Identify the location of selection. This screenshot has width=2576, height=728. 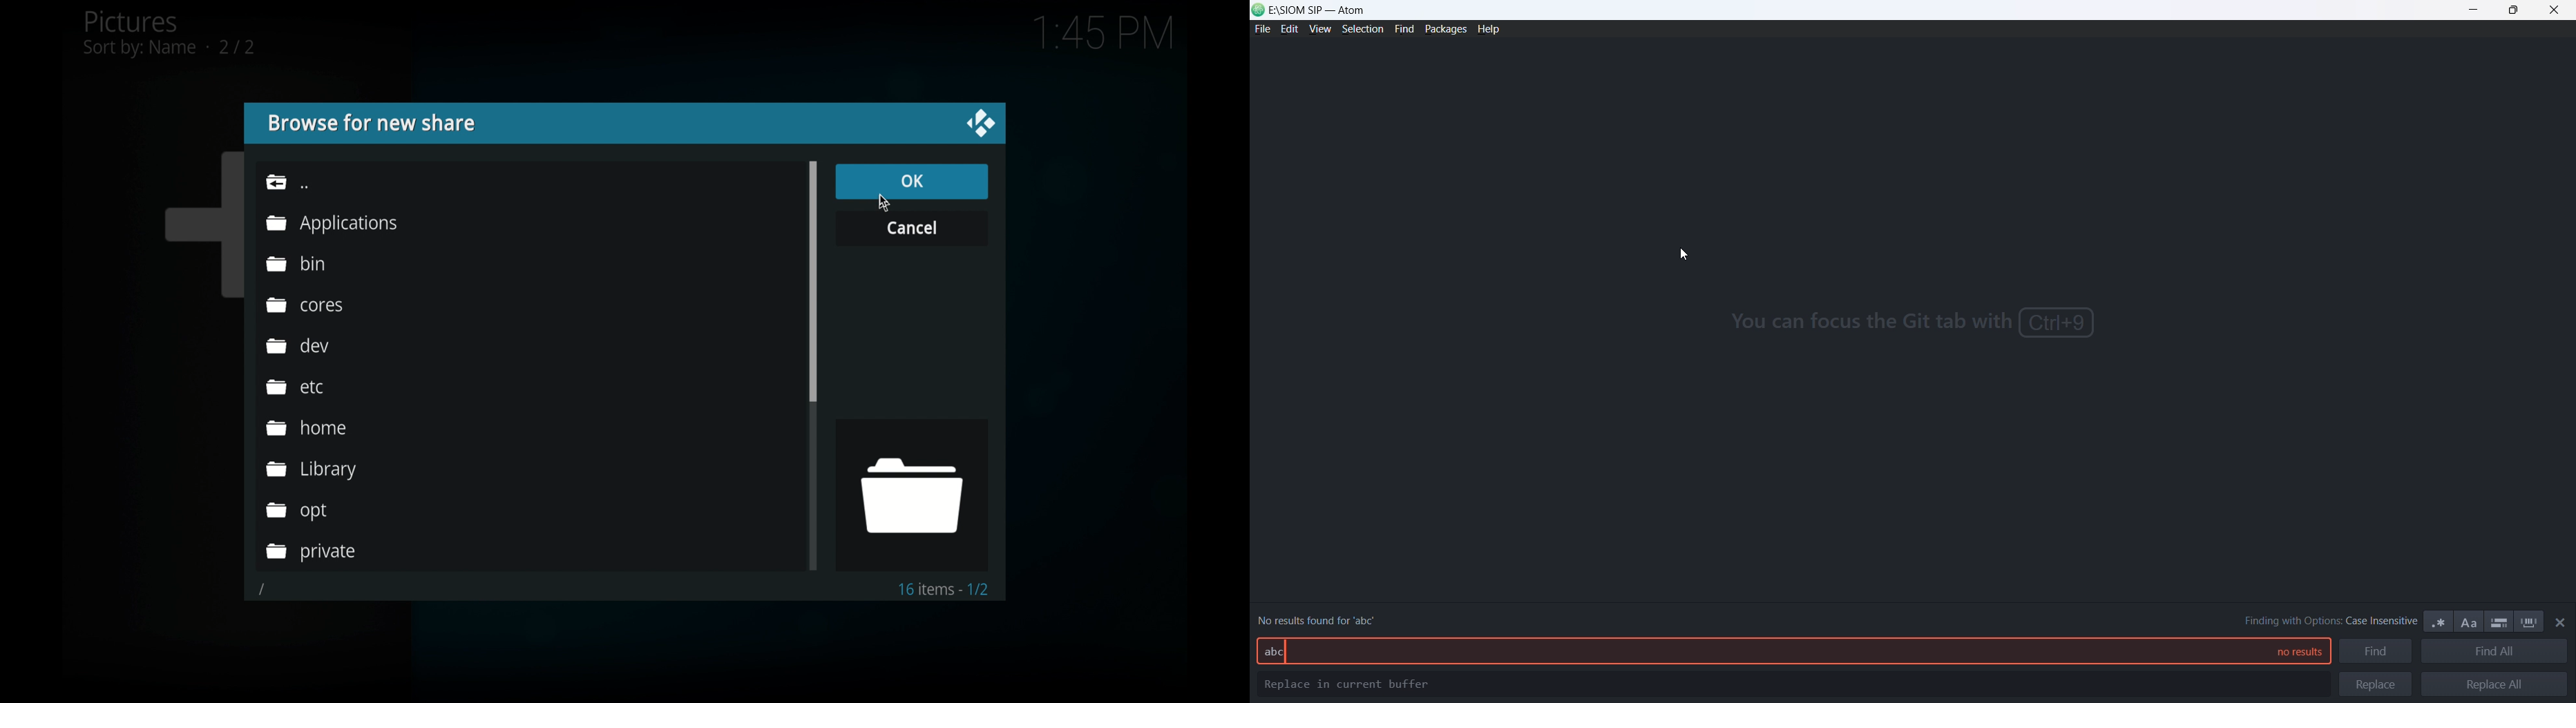
(1361, 30).